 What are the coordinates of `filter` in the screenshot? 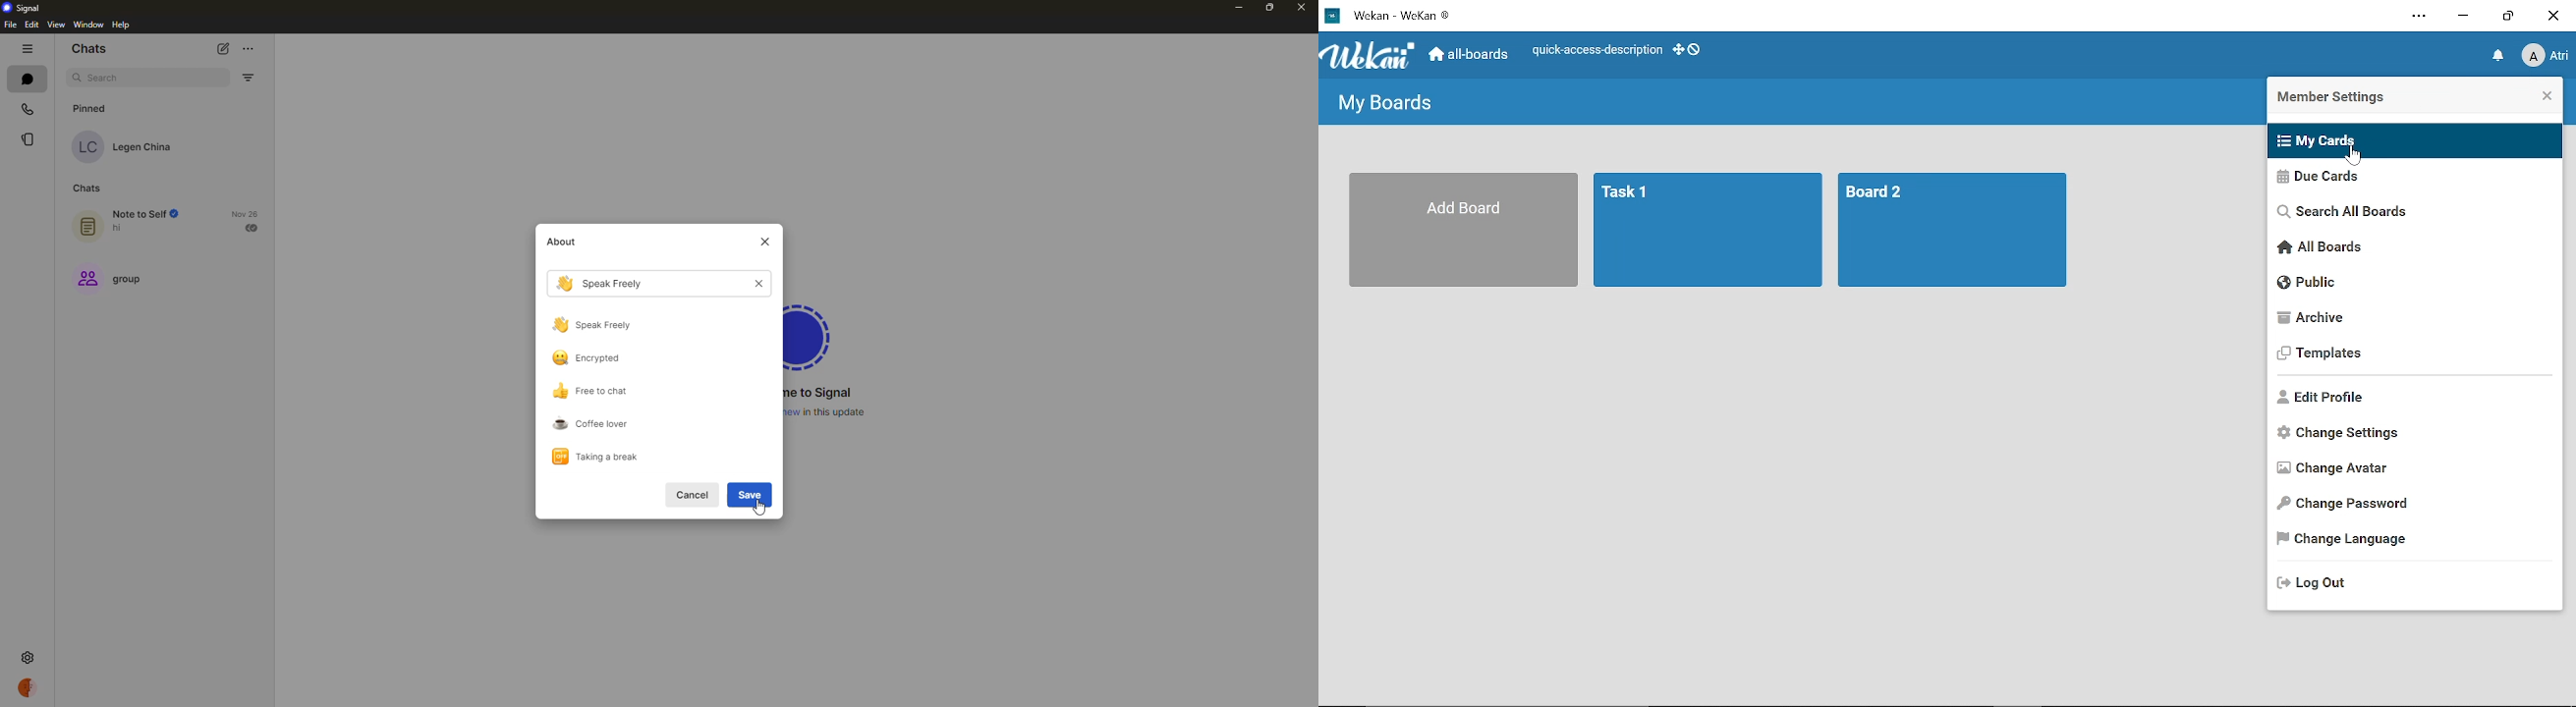 It's located at (247, 78).